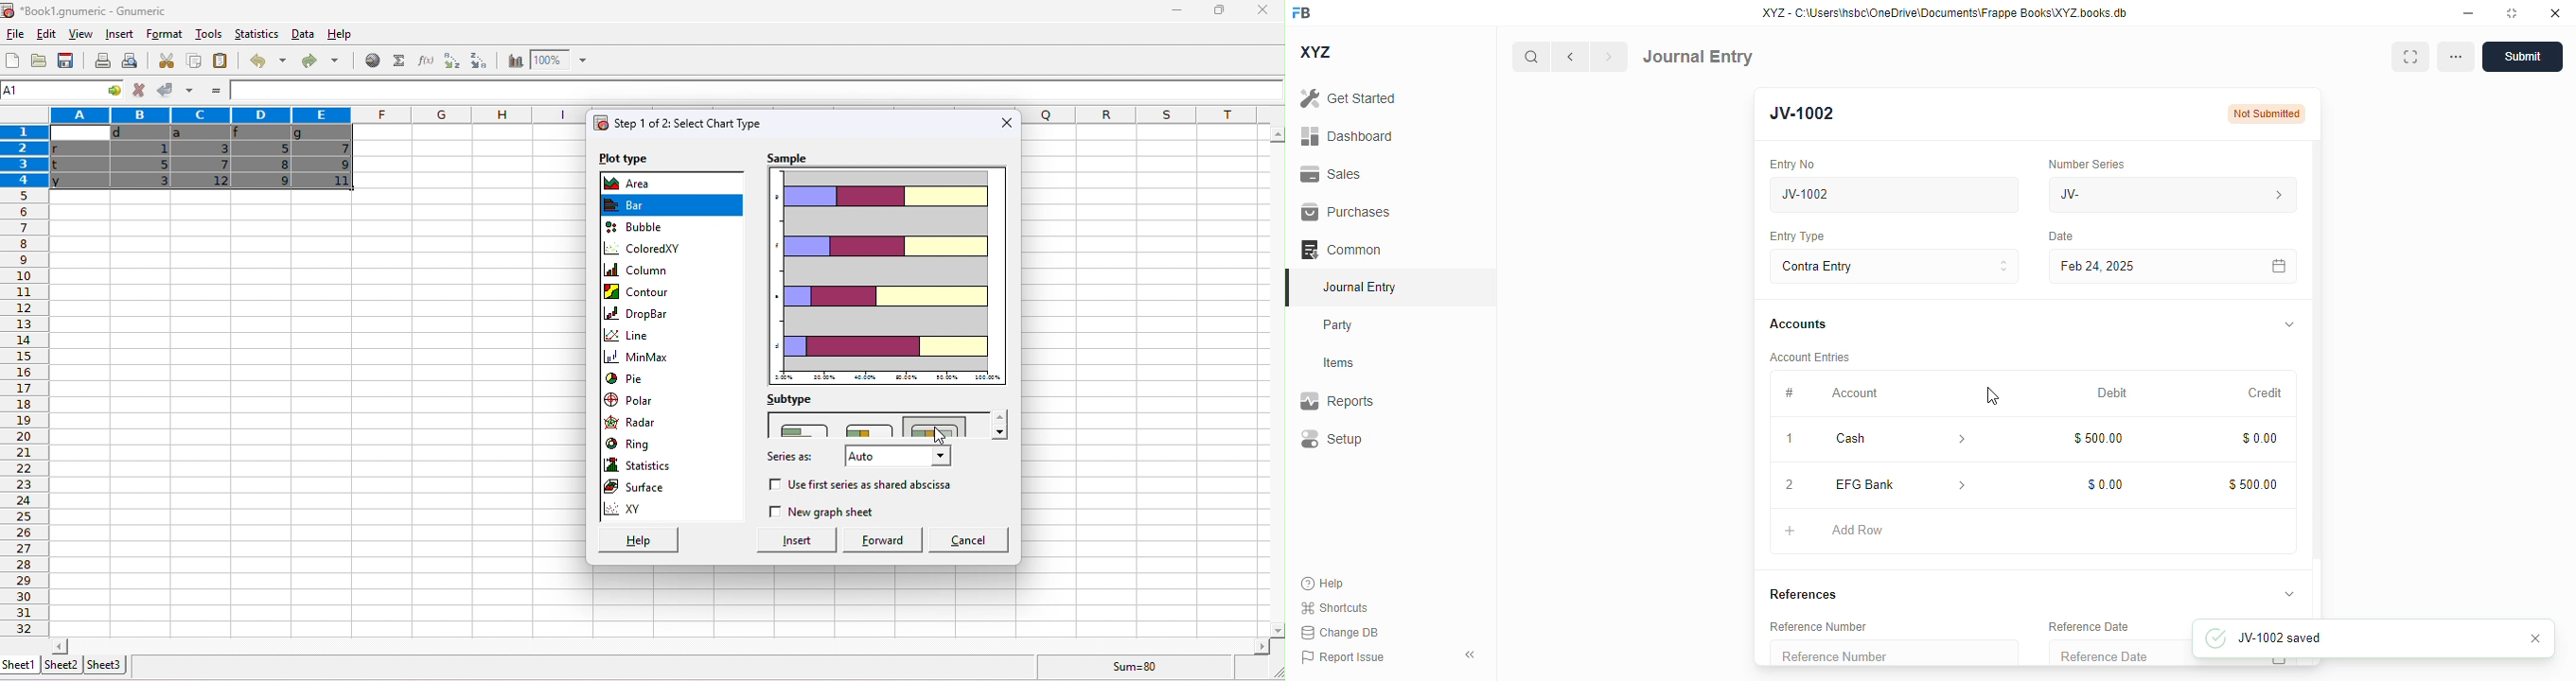 Image resolution: width=2576 pixels, height=700 pixels. I want to click on sheet3, so click(107, 664).